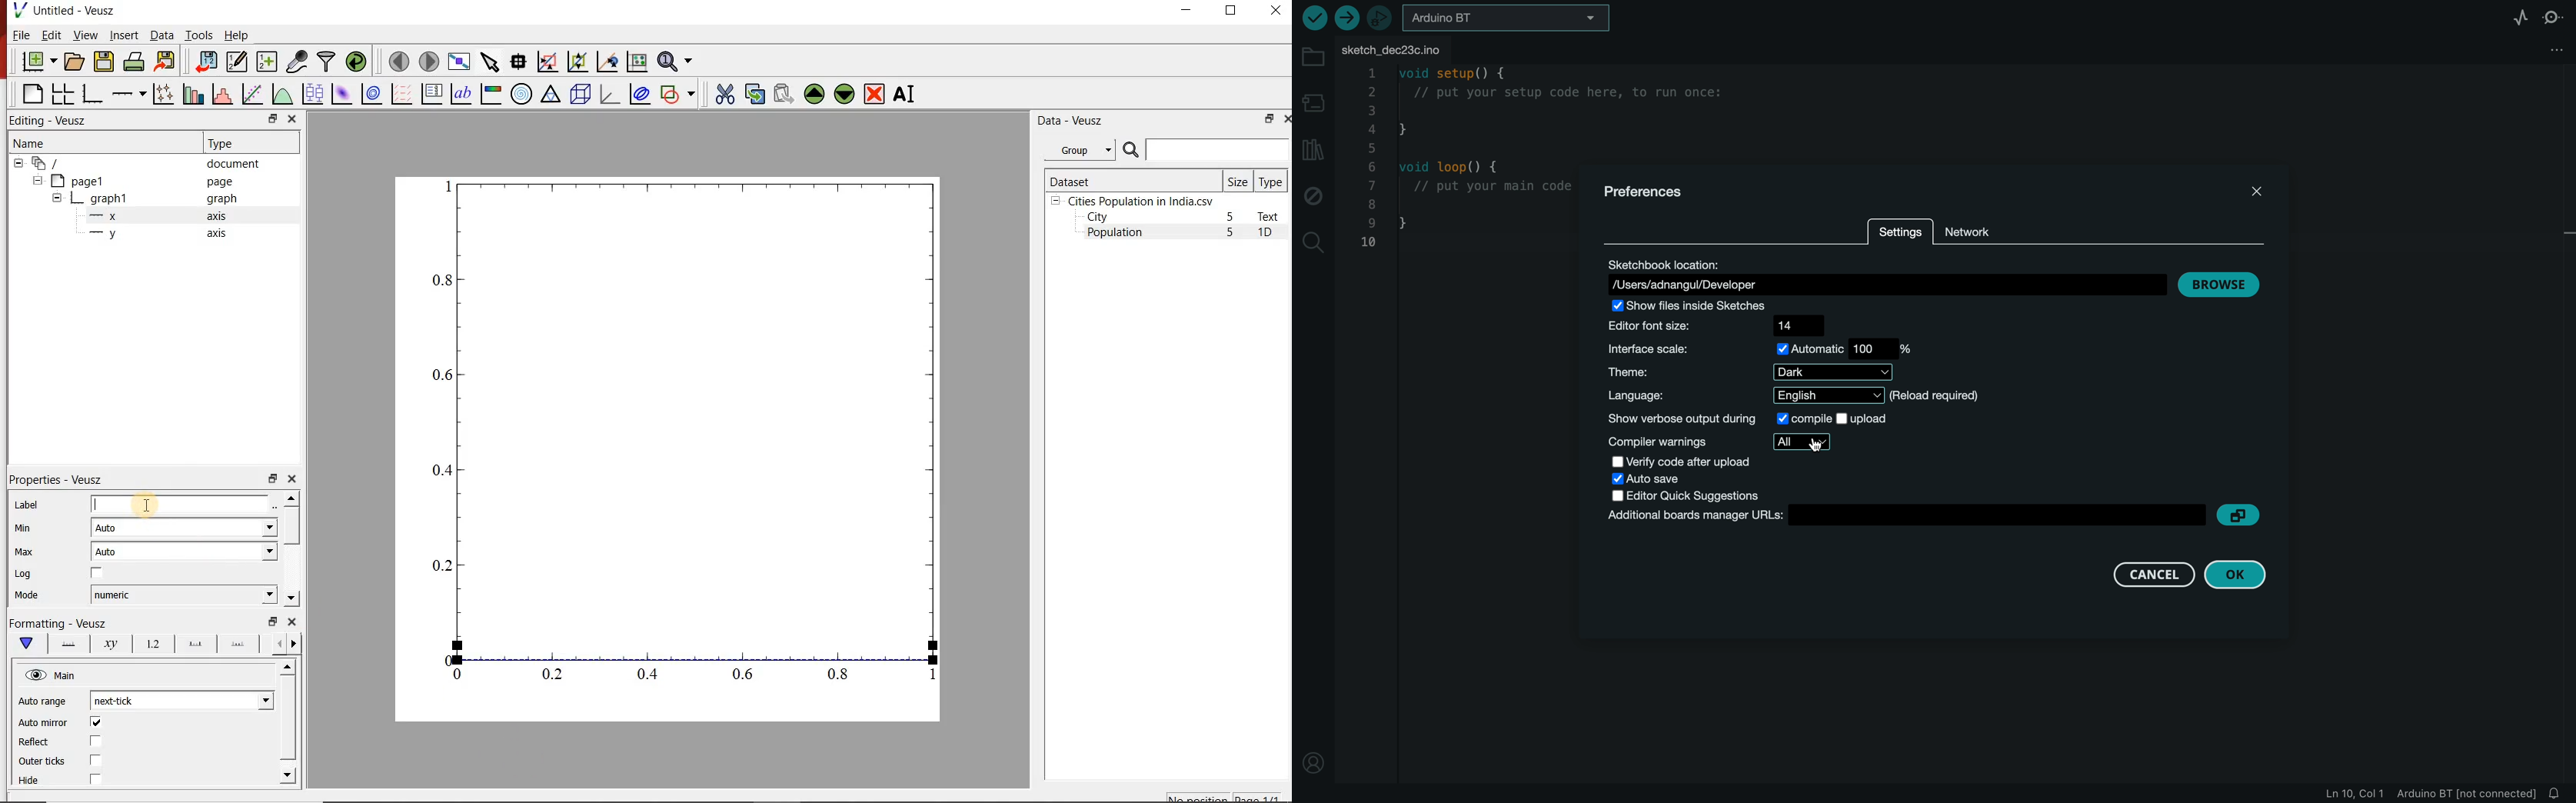  Describe the element at coordinates (1463, 159) in the screenshot. I see `code` at that location.